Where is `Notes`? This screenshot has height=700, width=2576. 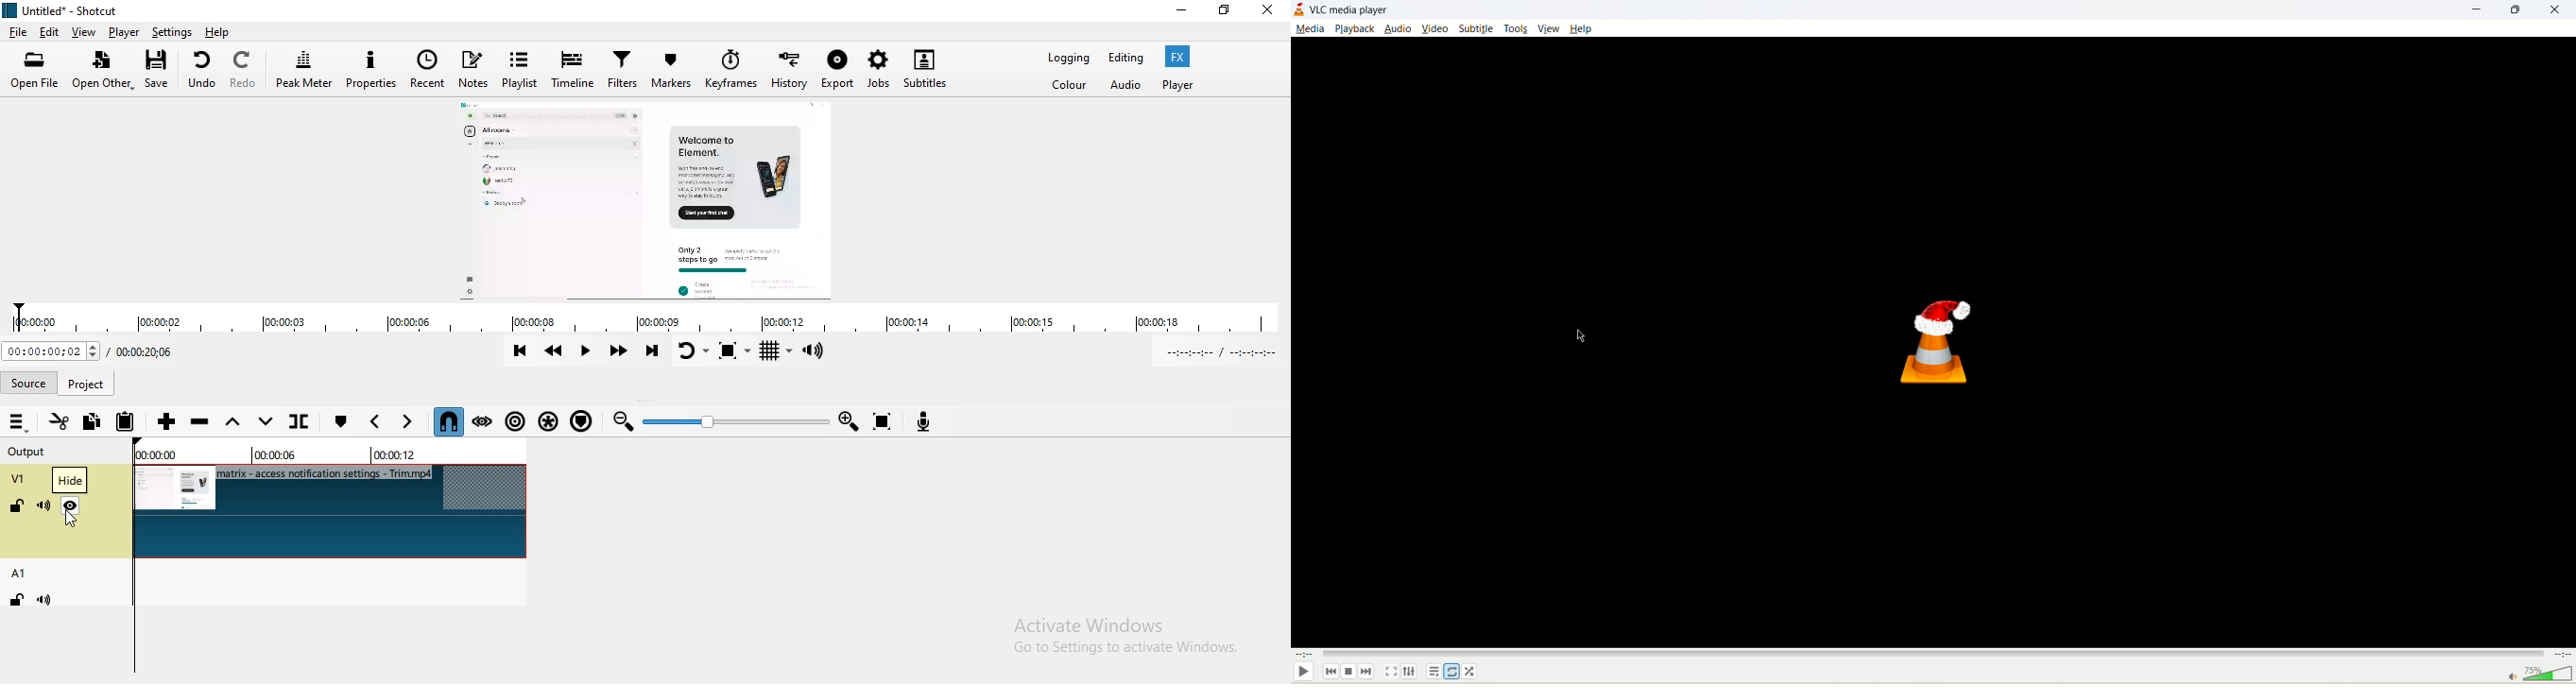 Notes is located at coordinates (476, 67).